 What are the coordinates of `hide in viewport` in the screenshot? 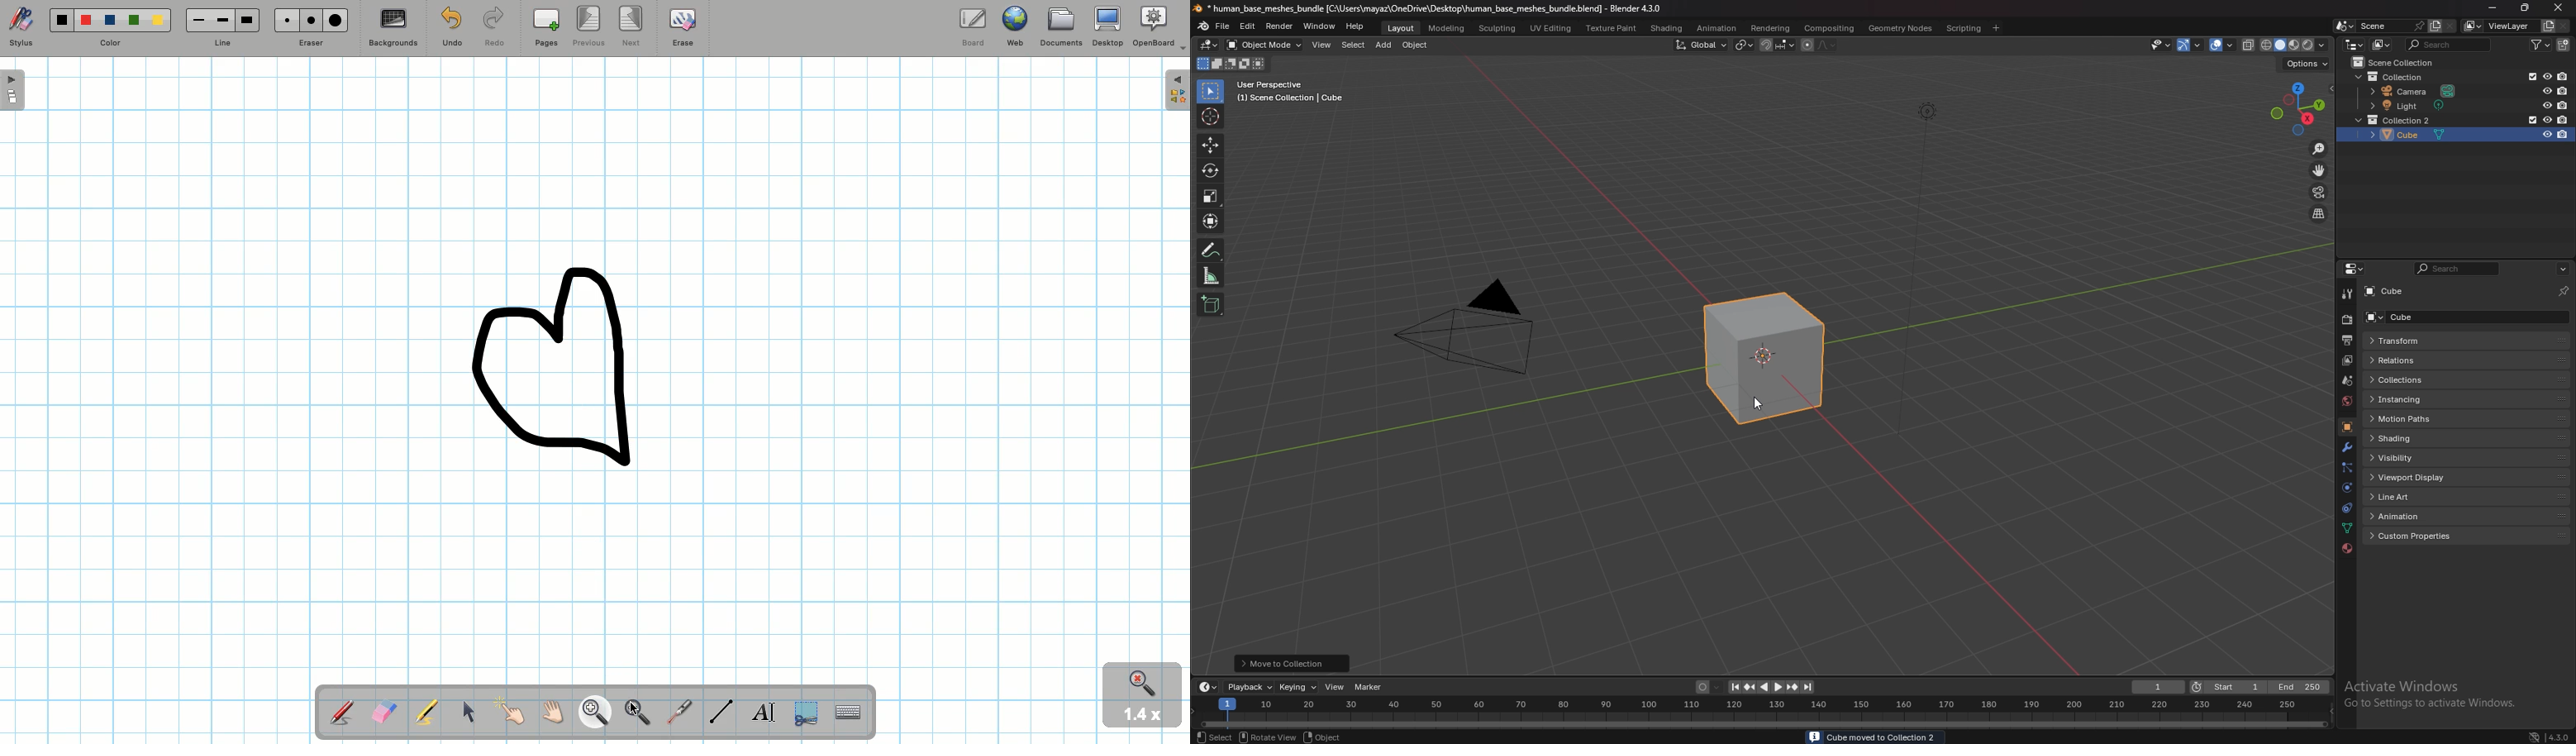 It's located at (2547, 119).